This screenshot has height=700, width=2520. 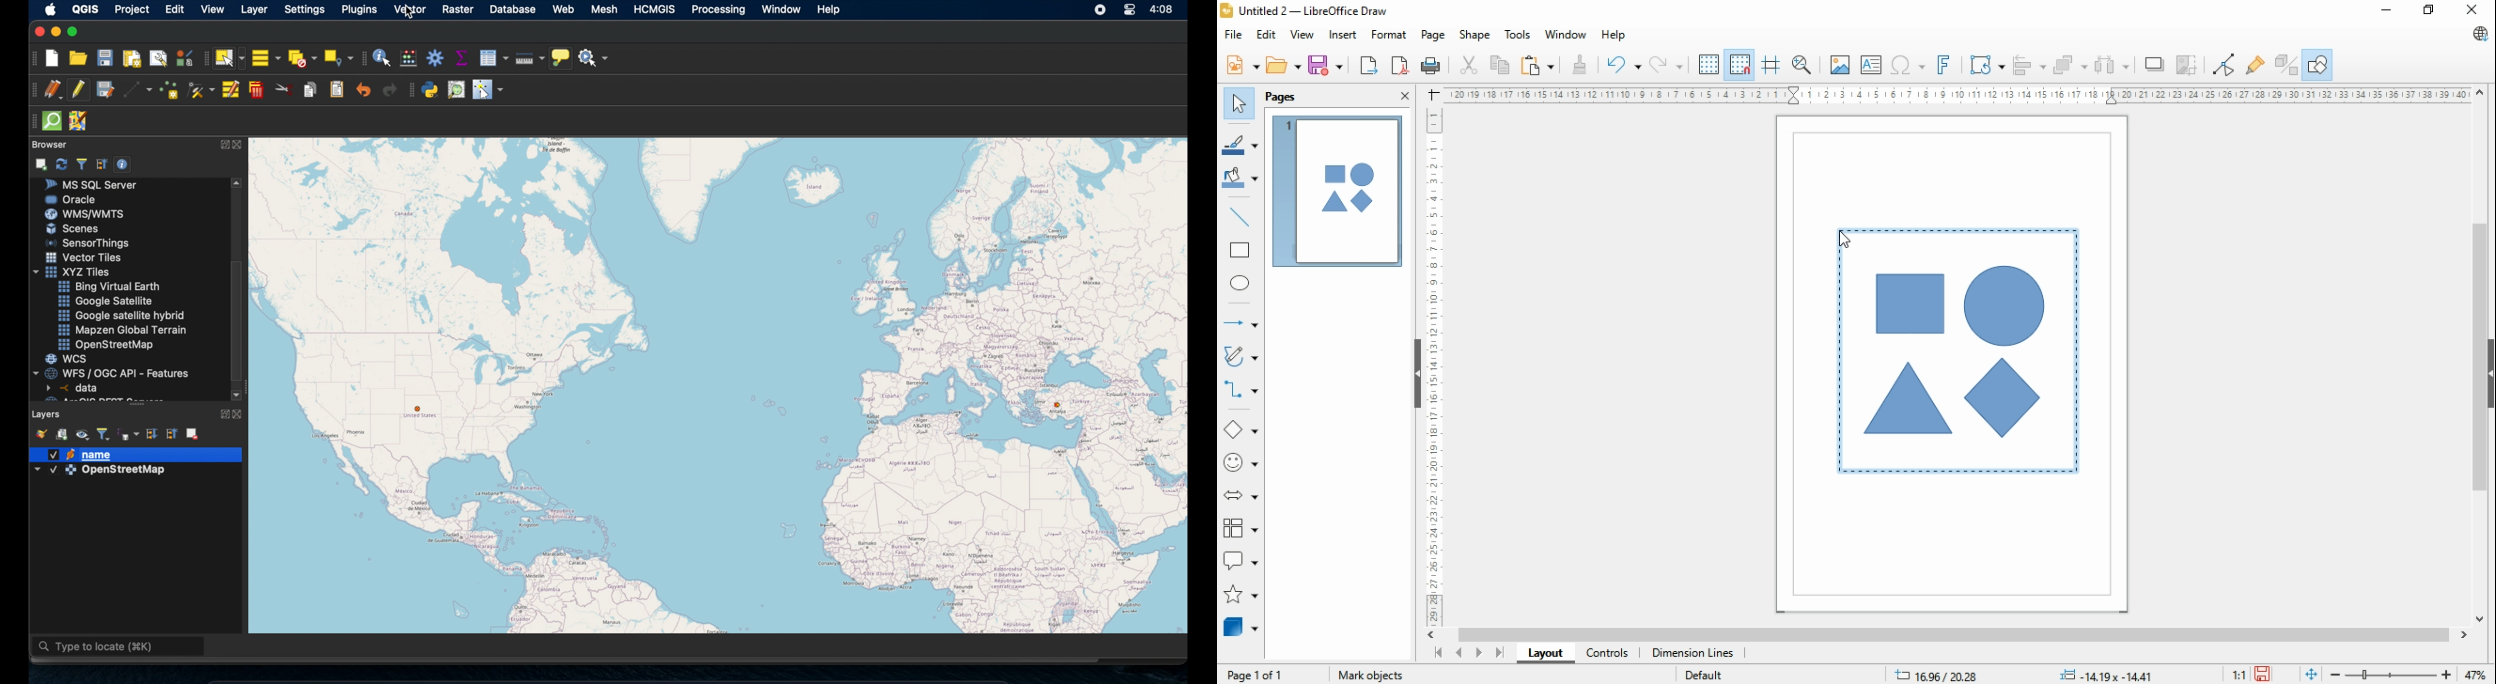 I want to click on shape 1, so click(x=1909, y=304).